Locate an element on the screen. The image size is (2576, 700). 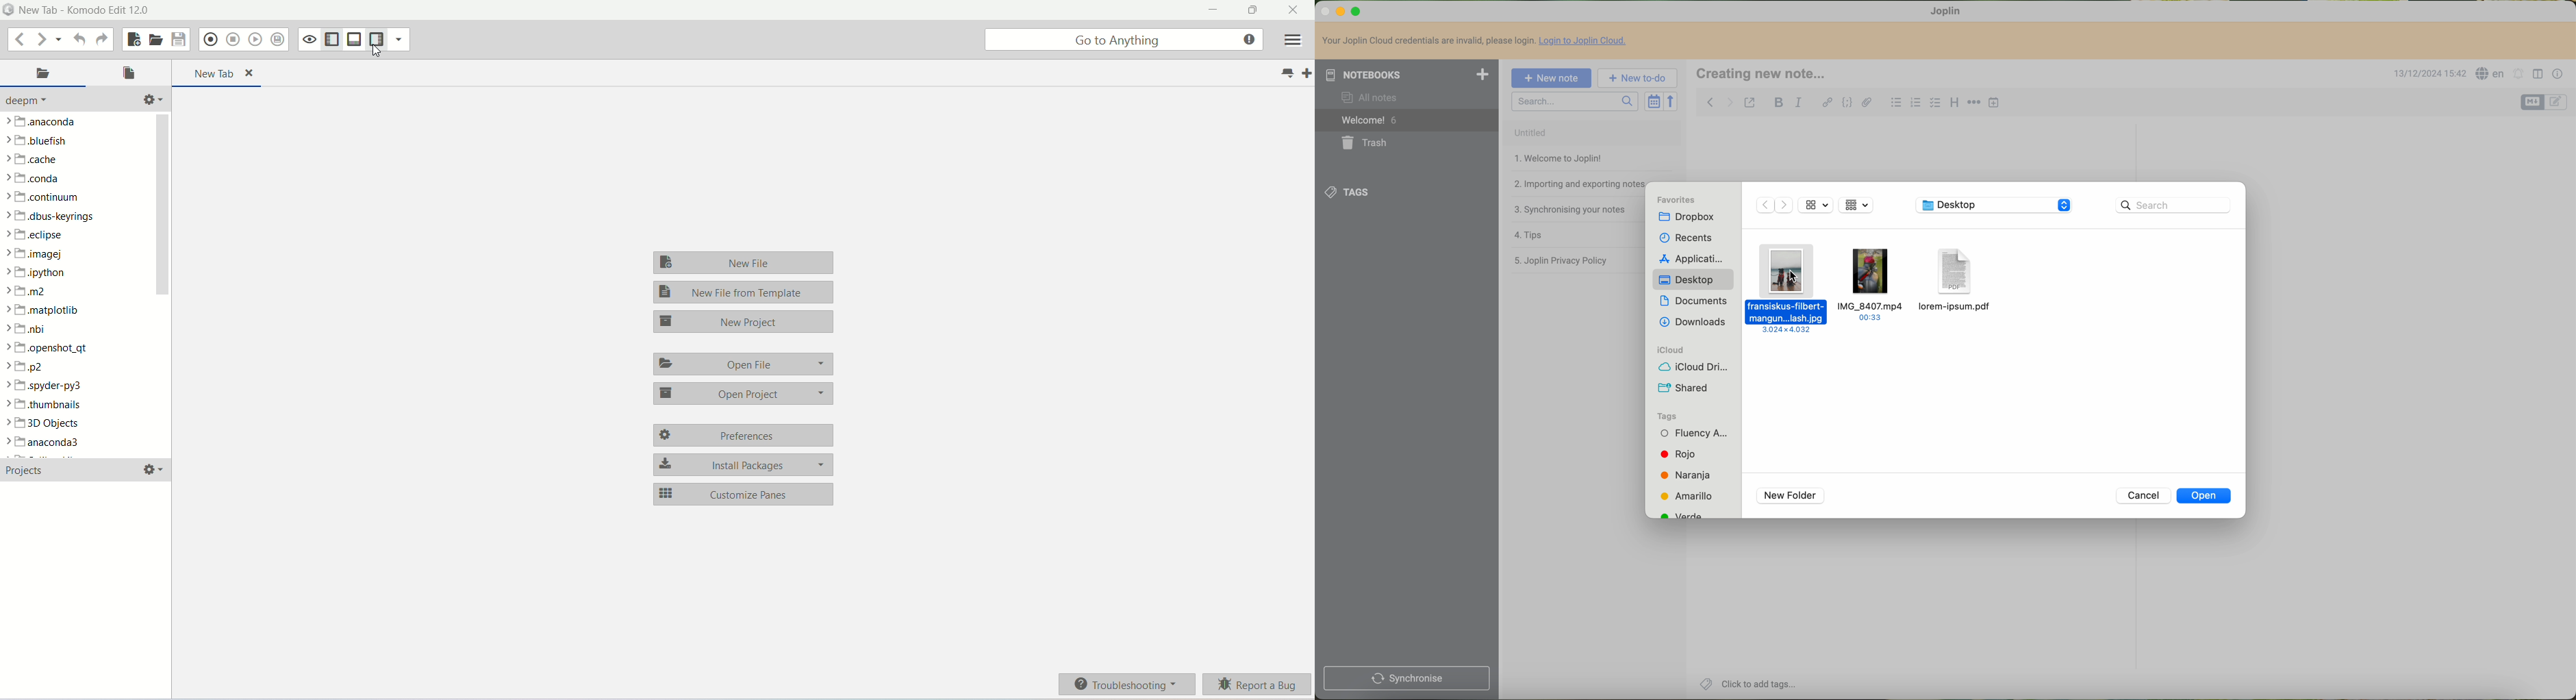
icloud drive is located at coordinates (1692, 368).